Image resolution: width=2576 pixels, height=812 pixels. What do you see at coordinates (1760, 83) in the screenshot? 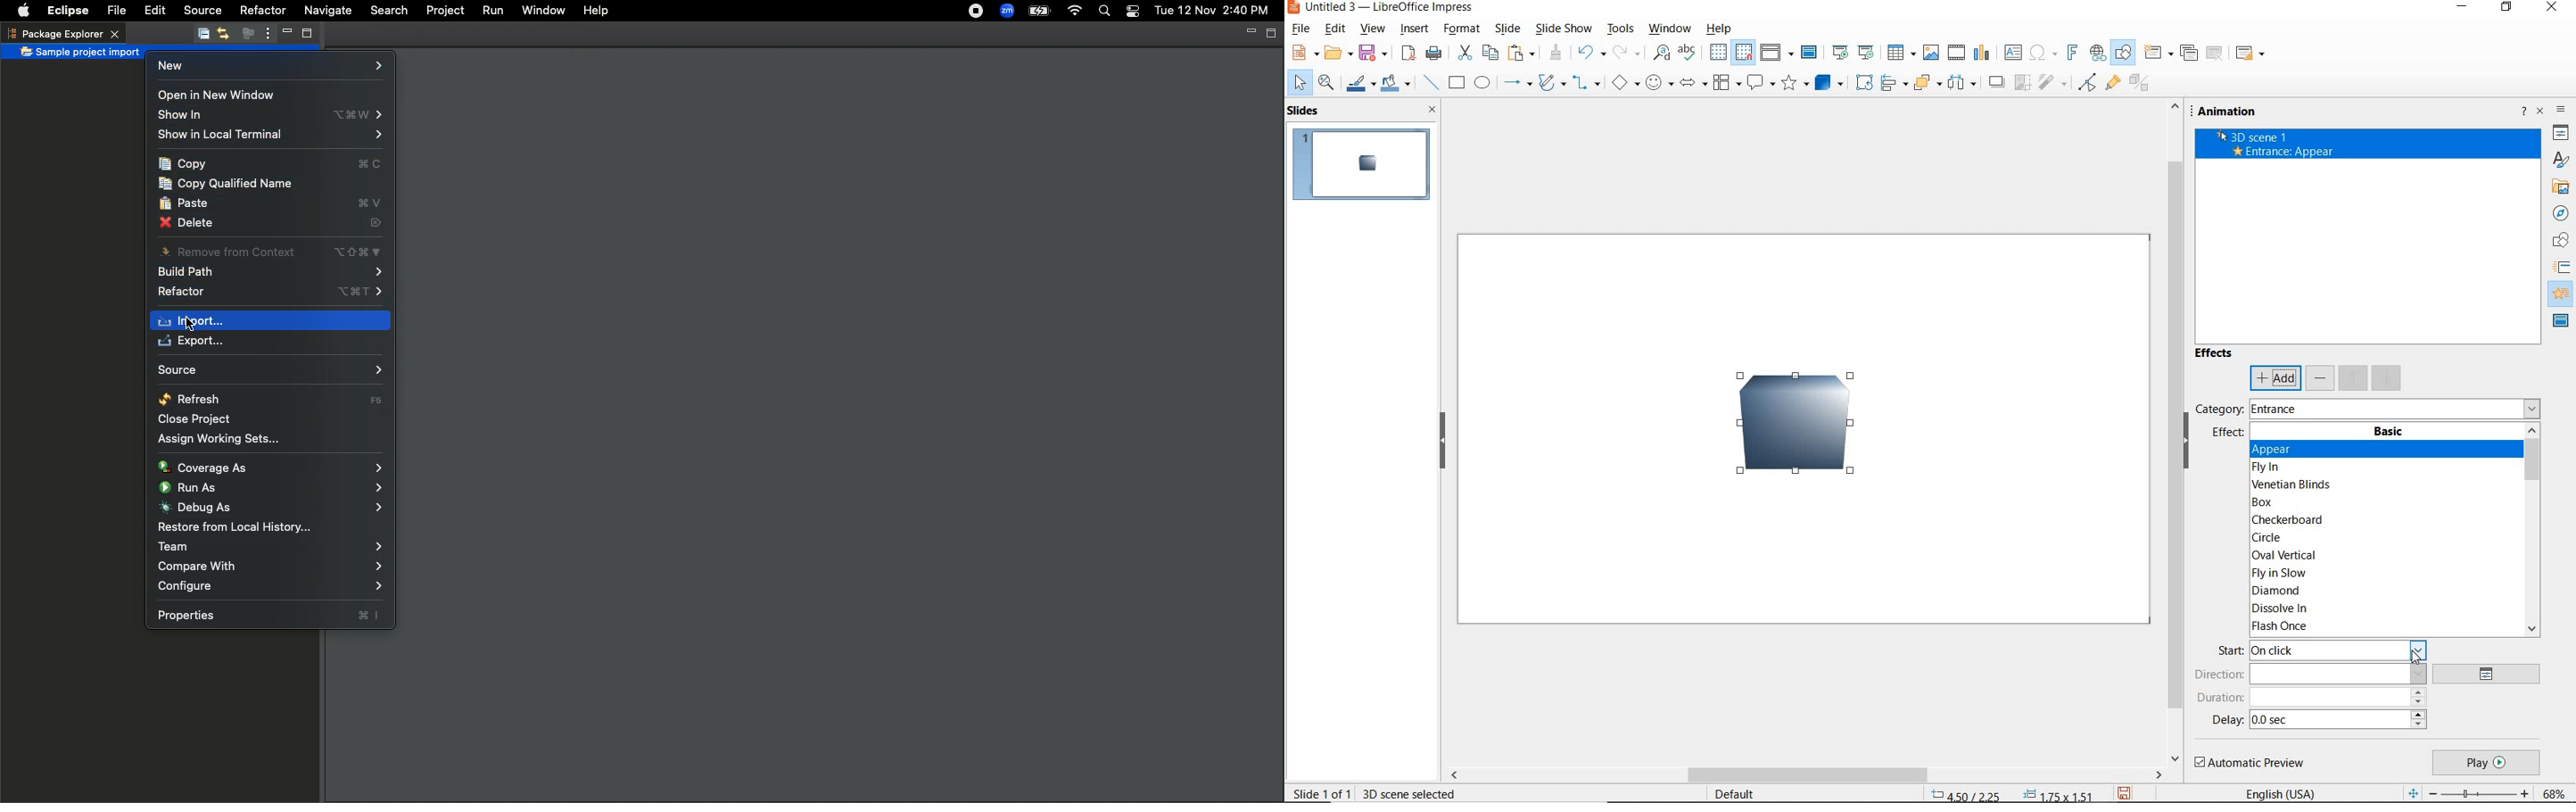
I see `callout shapes` at bounding box center [1760, 83].